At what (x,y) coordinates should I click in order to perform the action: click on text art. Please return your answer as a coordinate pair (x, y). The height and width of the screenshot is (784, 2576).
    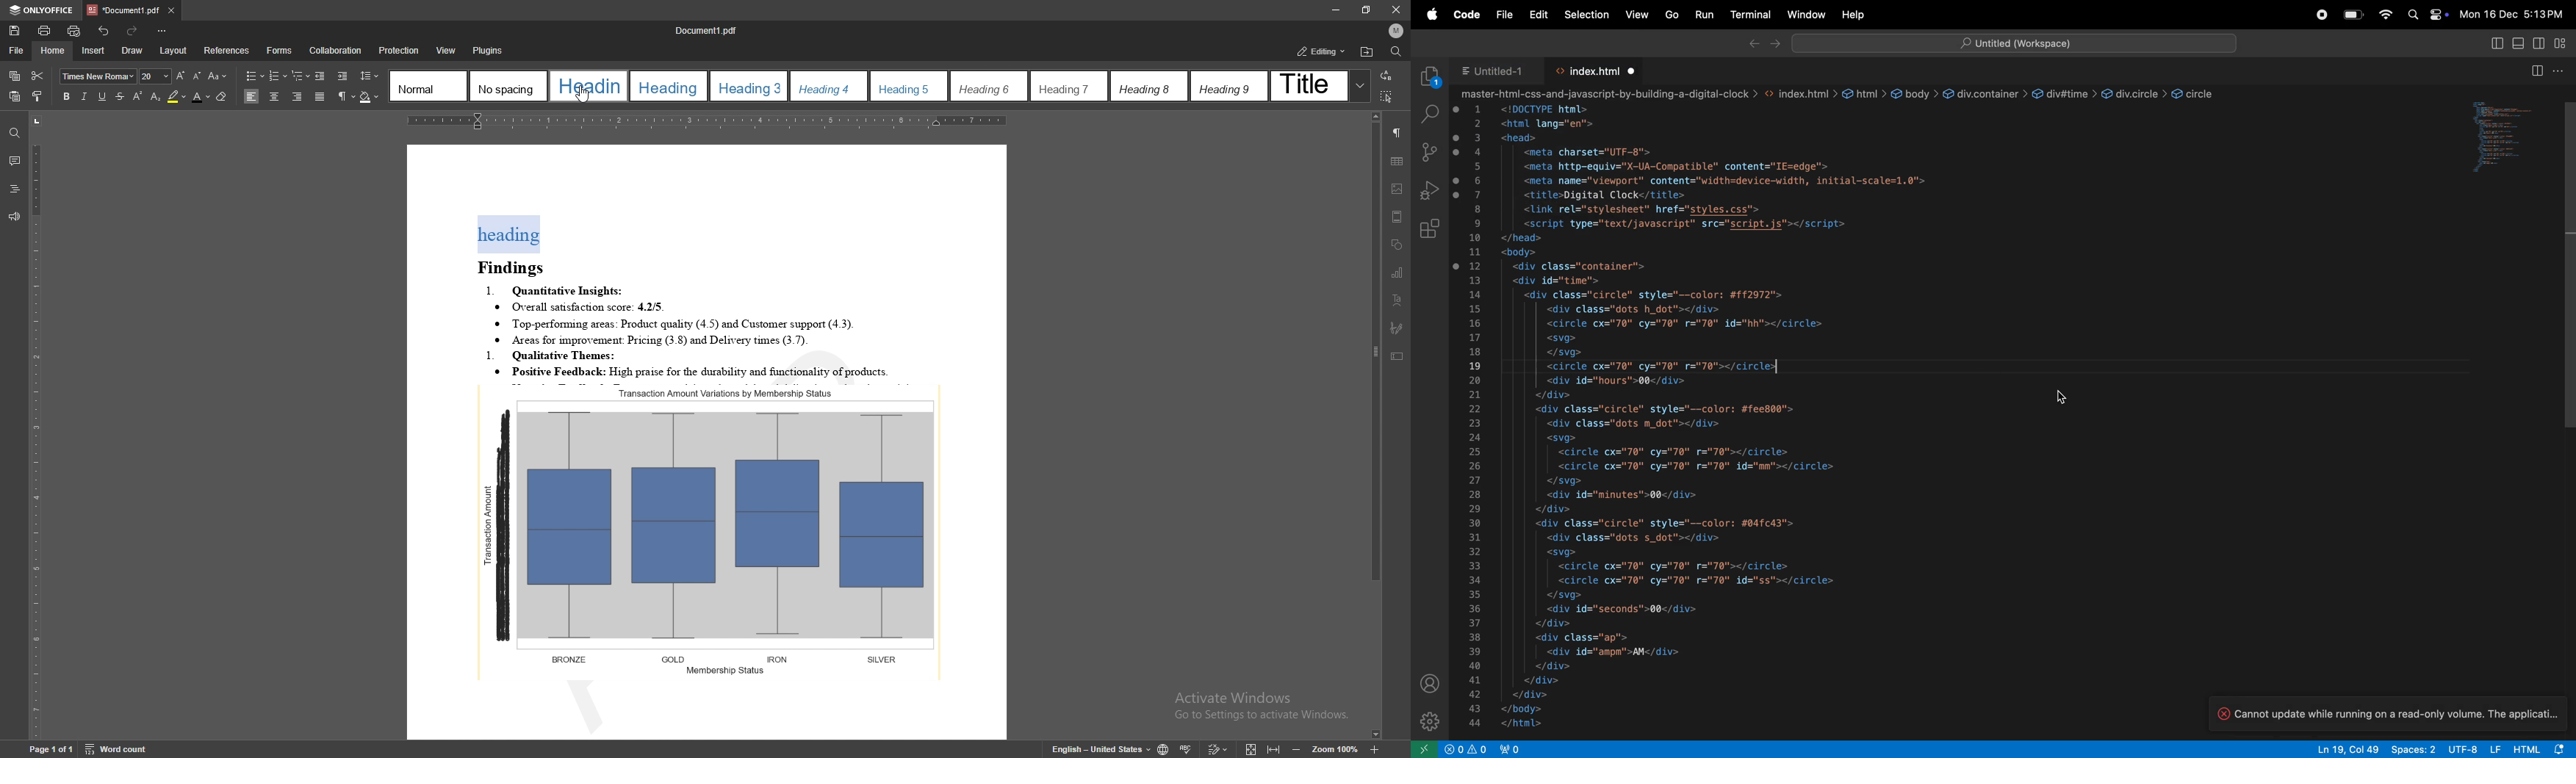
    Looking at the image, I should click on (1397, 300).